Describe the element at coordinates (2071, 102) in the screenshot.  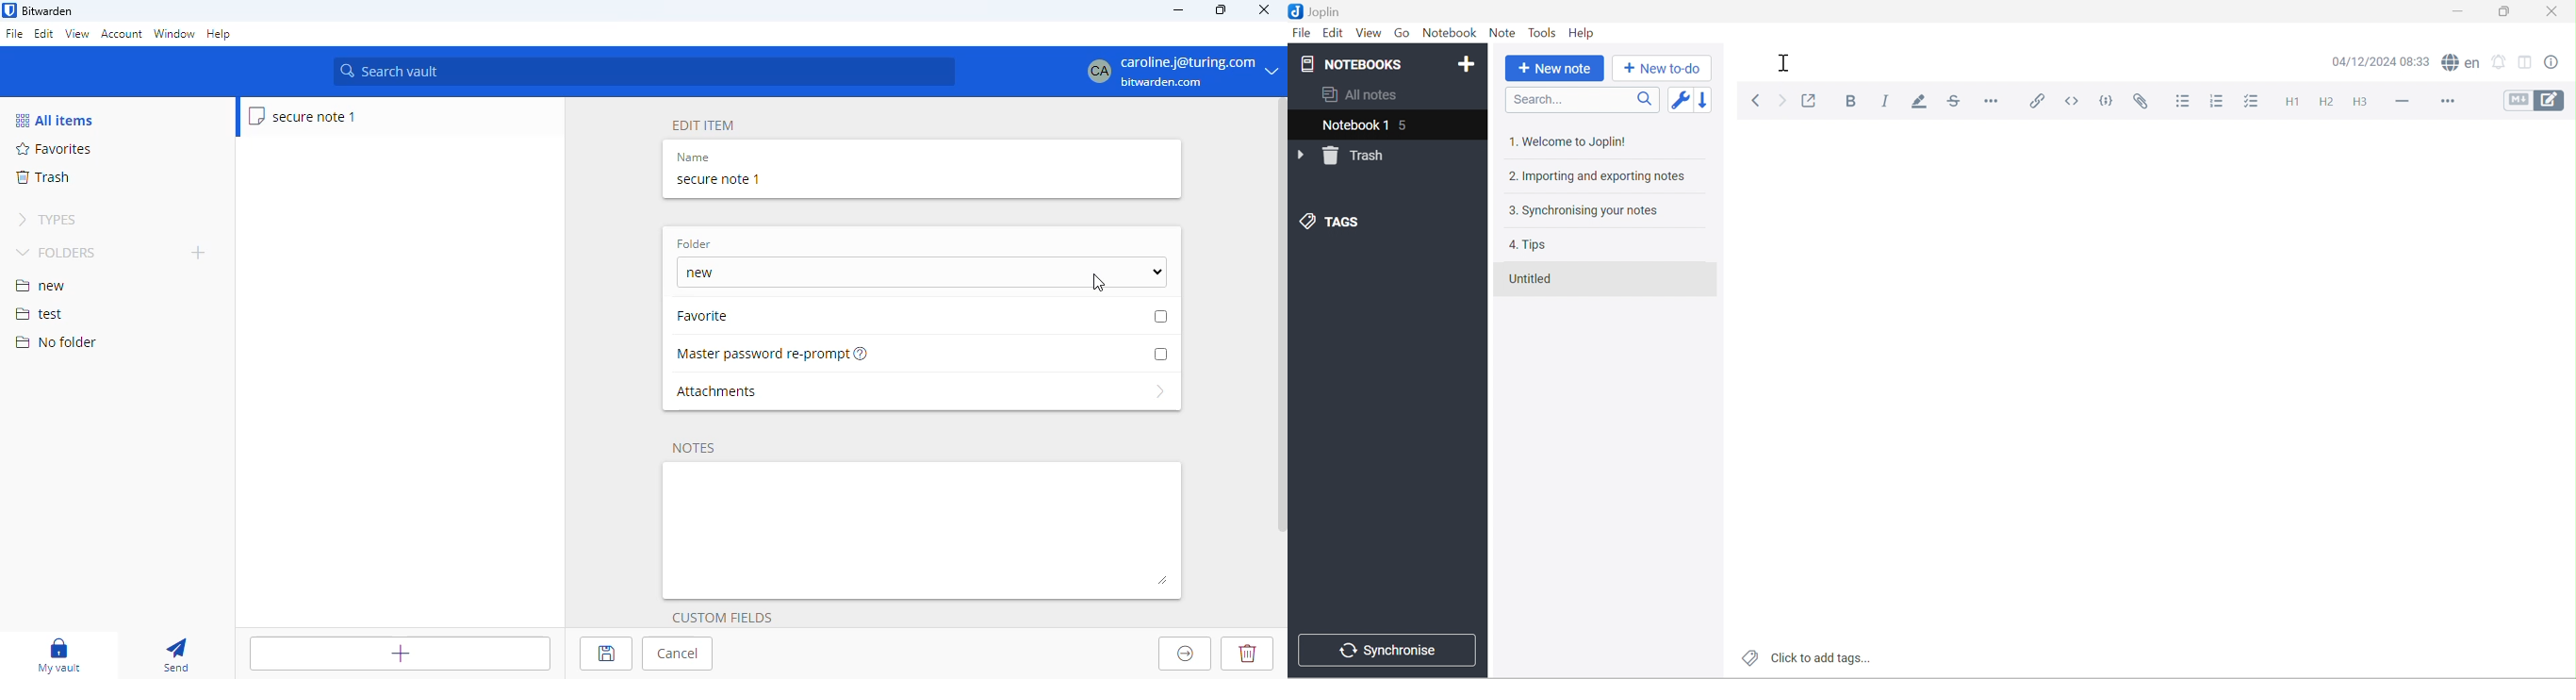
I see `Inline code` at that location.